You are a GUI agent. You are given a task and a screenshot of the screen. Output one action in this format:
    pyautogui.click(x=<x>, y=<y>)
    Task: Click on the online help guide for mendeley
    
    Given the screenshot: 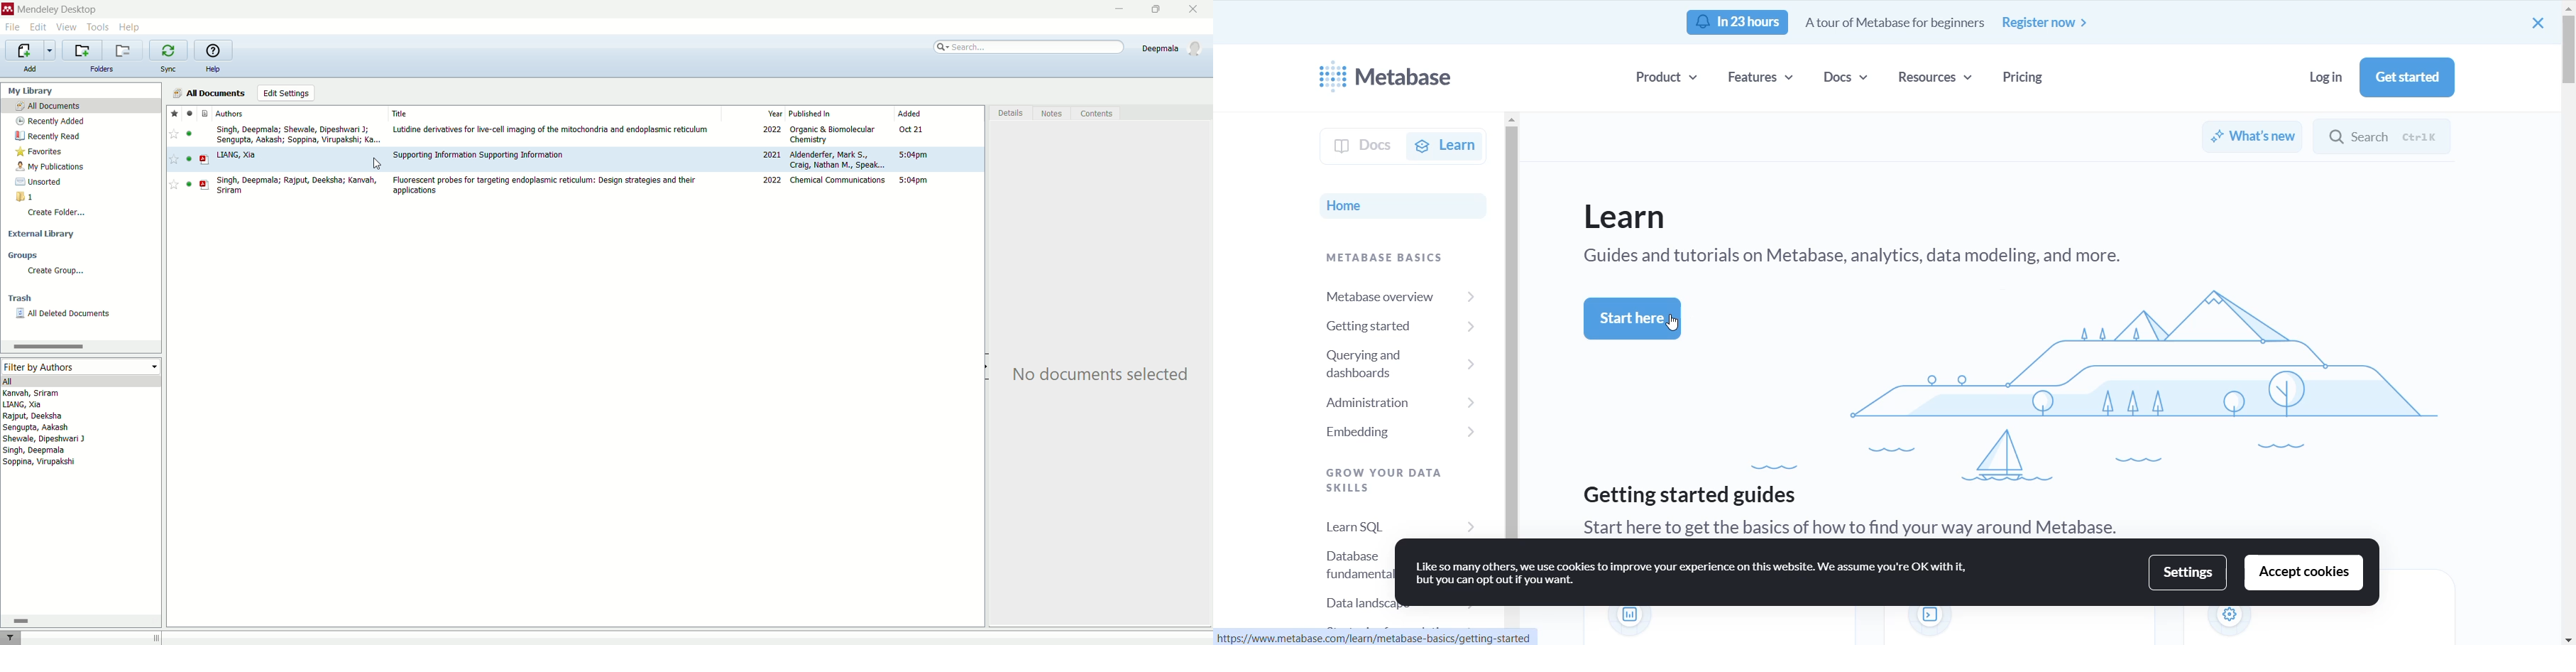 What is the action you would take?
    pyautogui.click(x=214, y=49)
    